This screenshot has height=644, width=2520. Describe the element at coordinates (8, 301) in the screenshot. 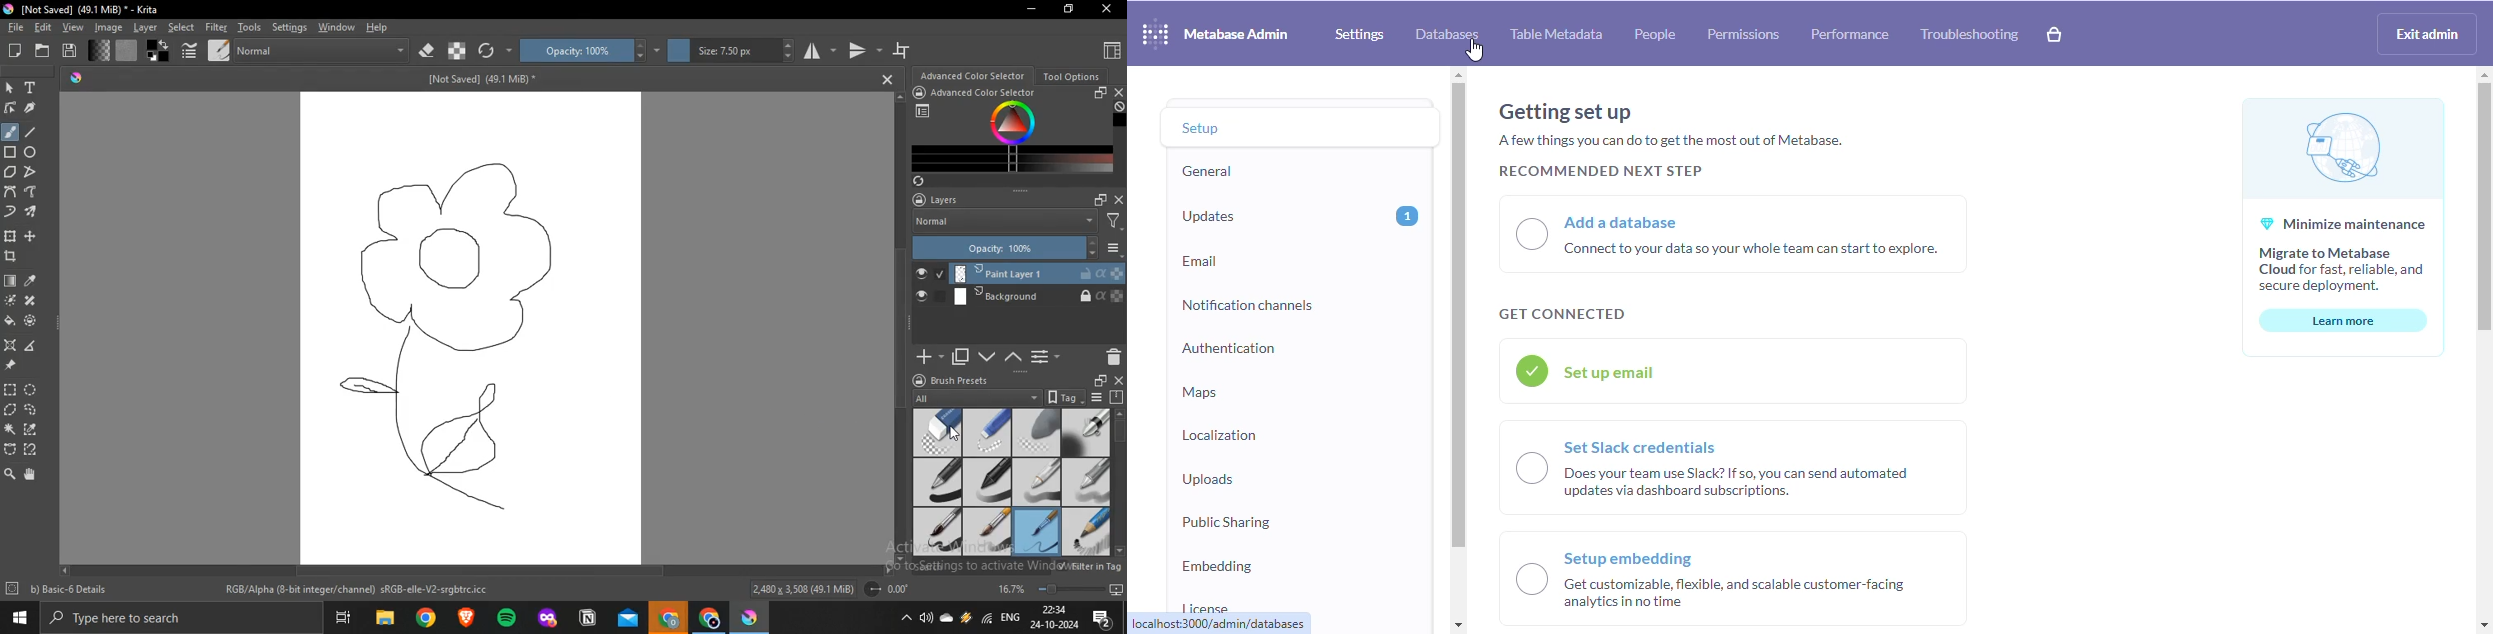

I see `colorize mask tool` at that location.